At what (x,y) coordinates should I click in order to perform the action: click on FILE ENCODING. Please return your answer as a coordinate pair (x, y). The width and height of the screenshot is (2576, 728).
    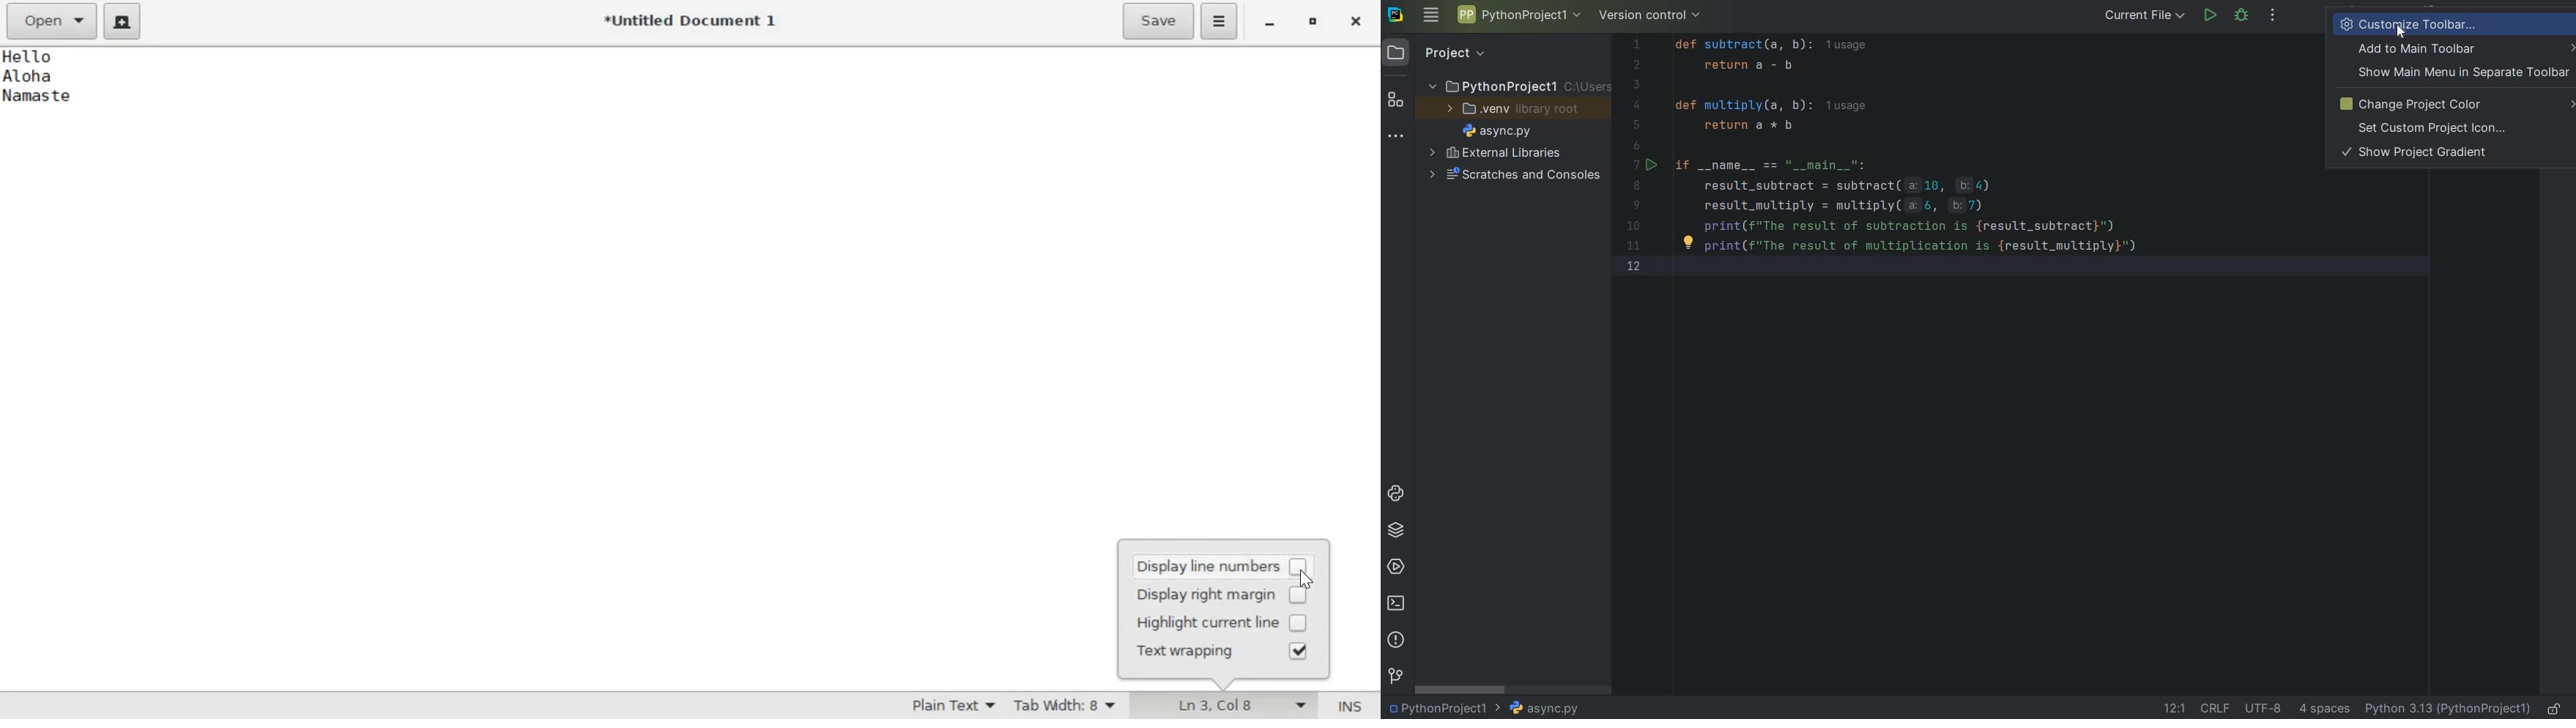
    Looking at the image, I should click on (2268, 708).